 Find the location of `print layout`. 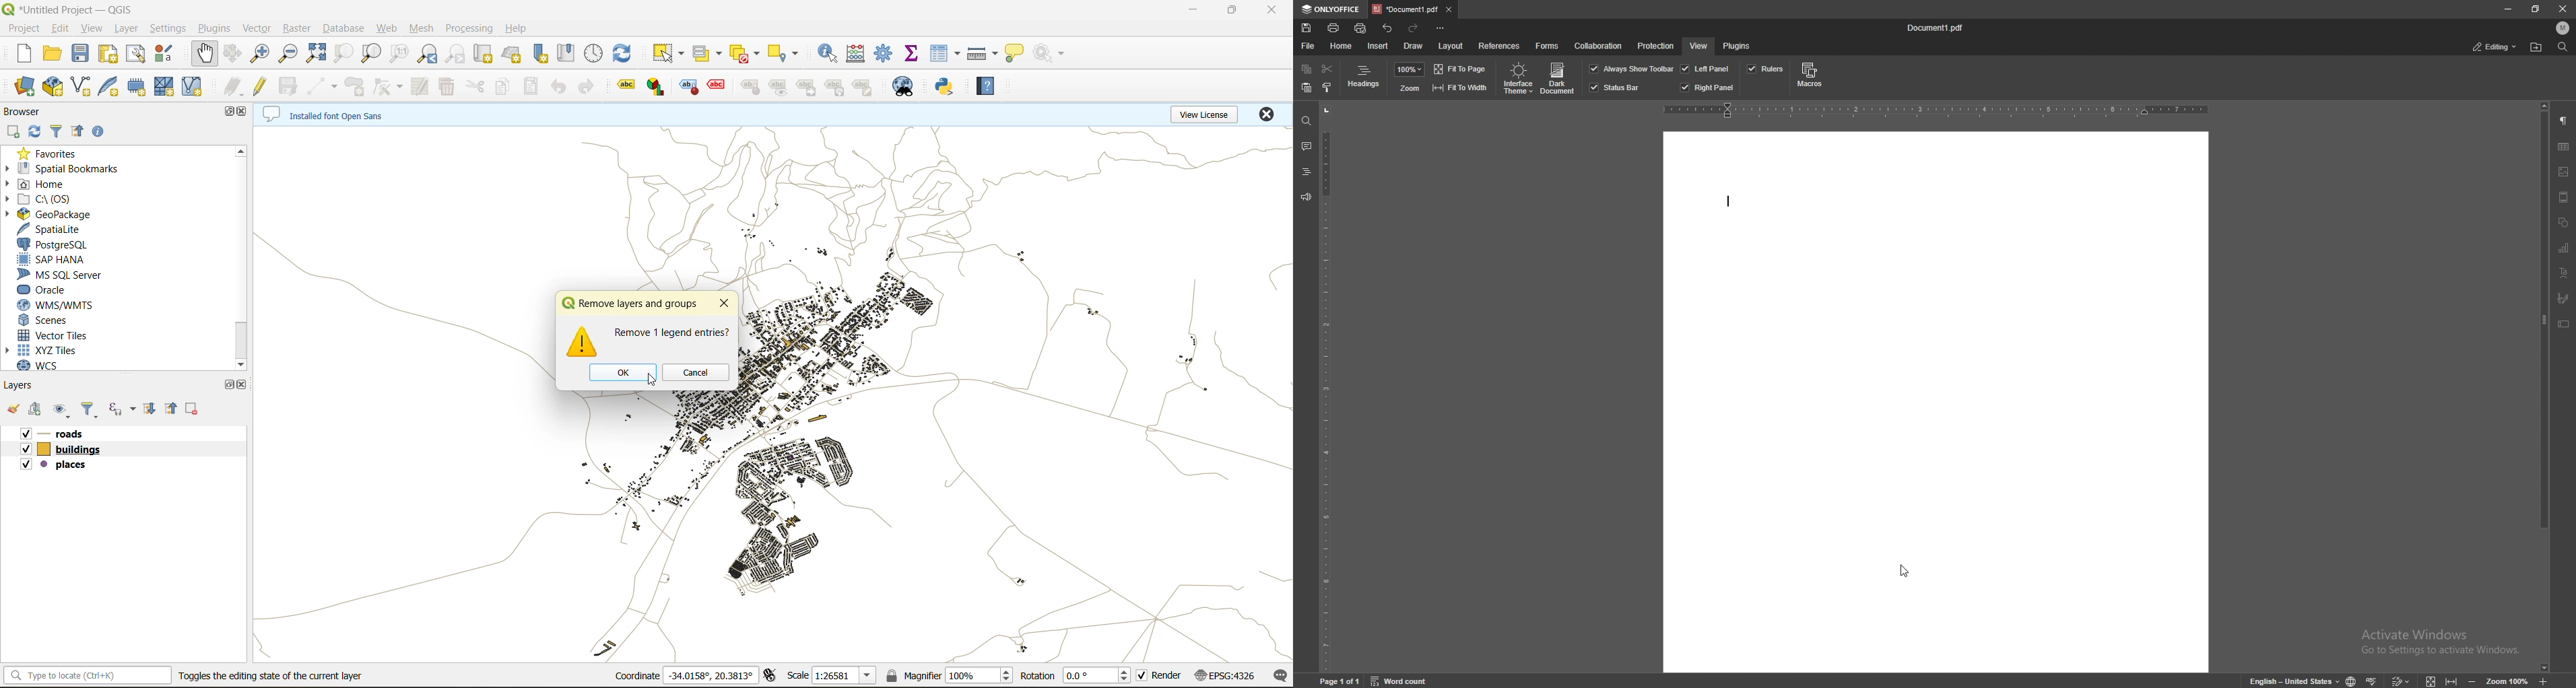

print layout is located at coordinates (110, 55).